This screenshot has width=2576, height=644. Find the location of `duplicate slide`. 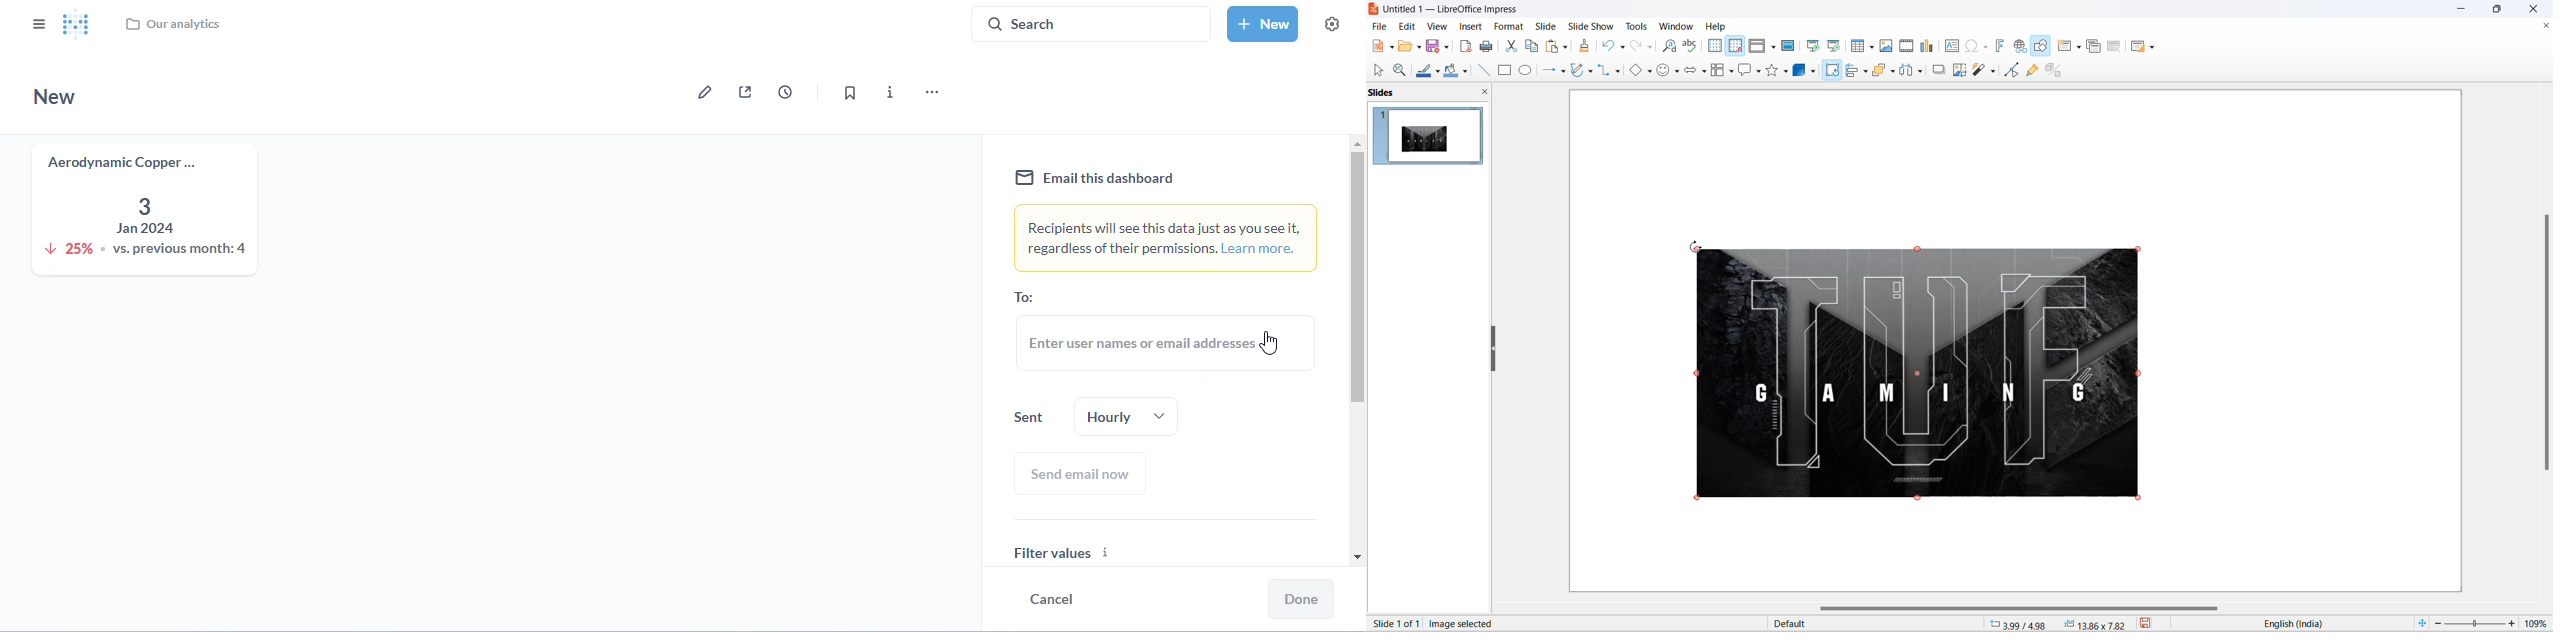

duplicate slide is located at coordinates (2094, 48).